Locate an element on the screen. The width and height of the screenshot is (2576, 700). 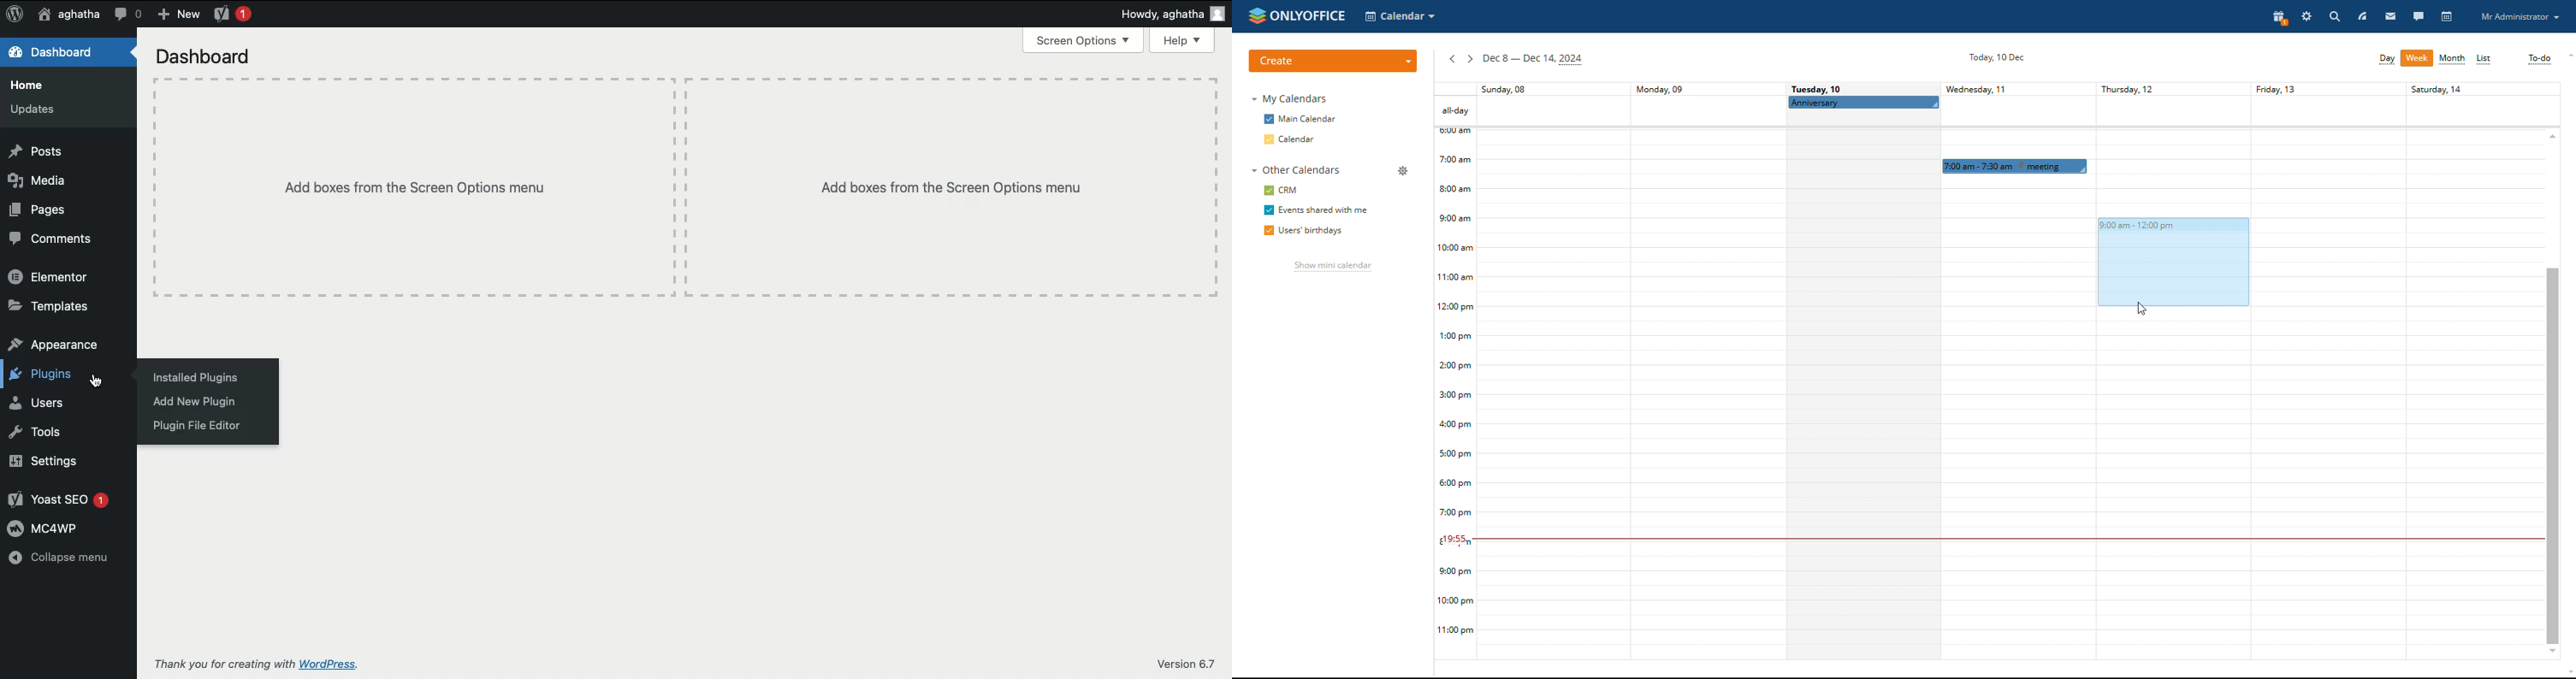
 is located at coordinates (2474, 368).